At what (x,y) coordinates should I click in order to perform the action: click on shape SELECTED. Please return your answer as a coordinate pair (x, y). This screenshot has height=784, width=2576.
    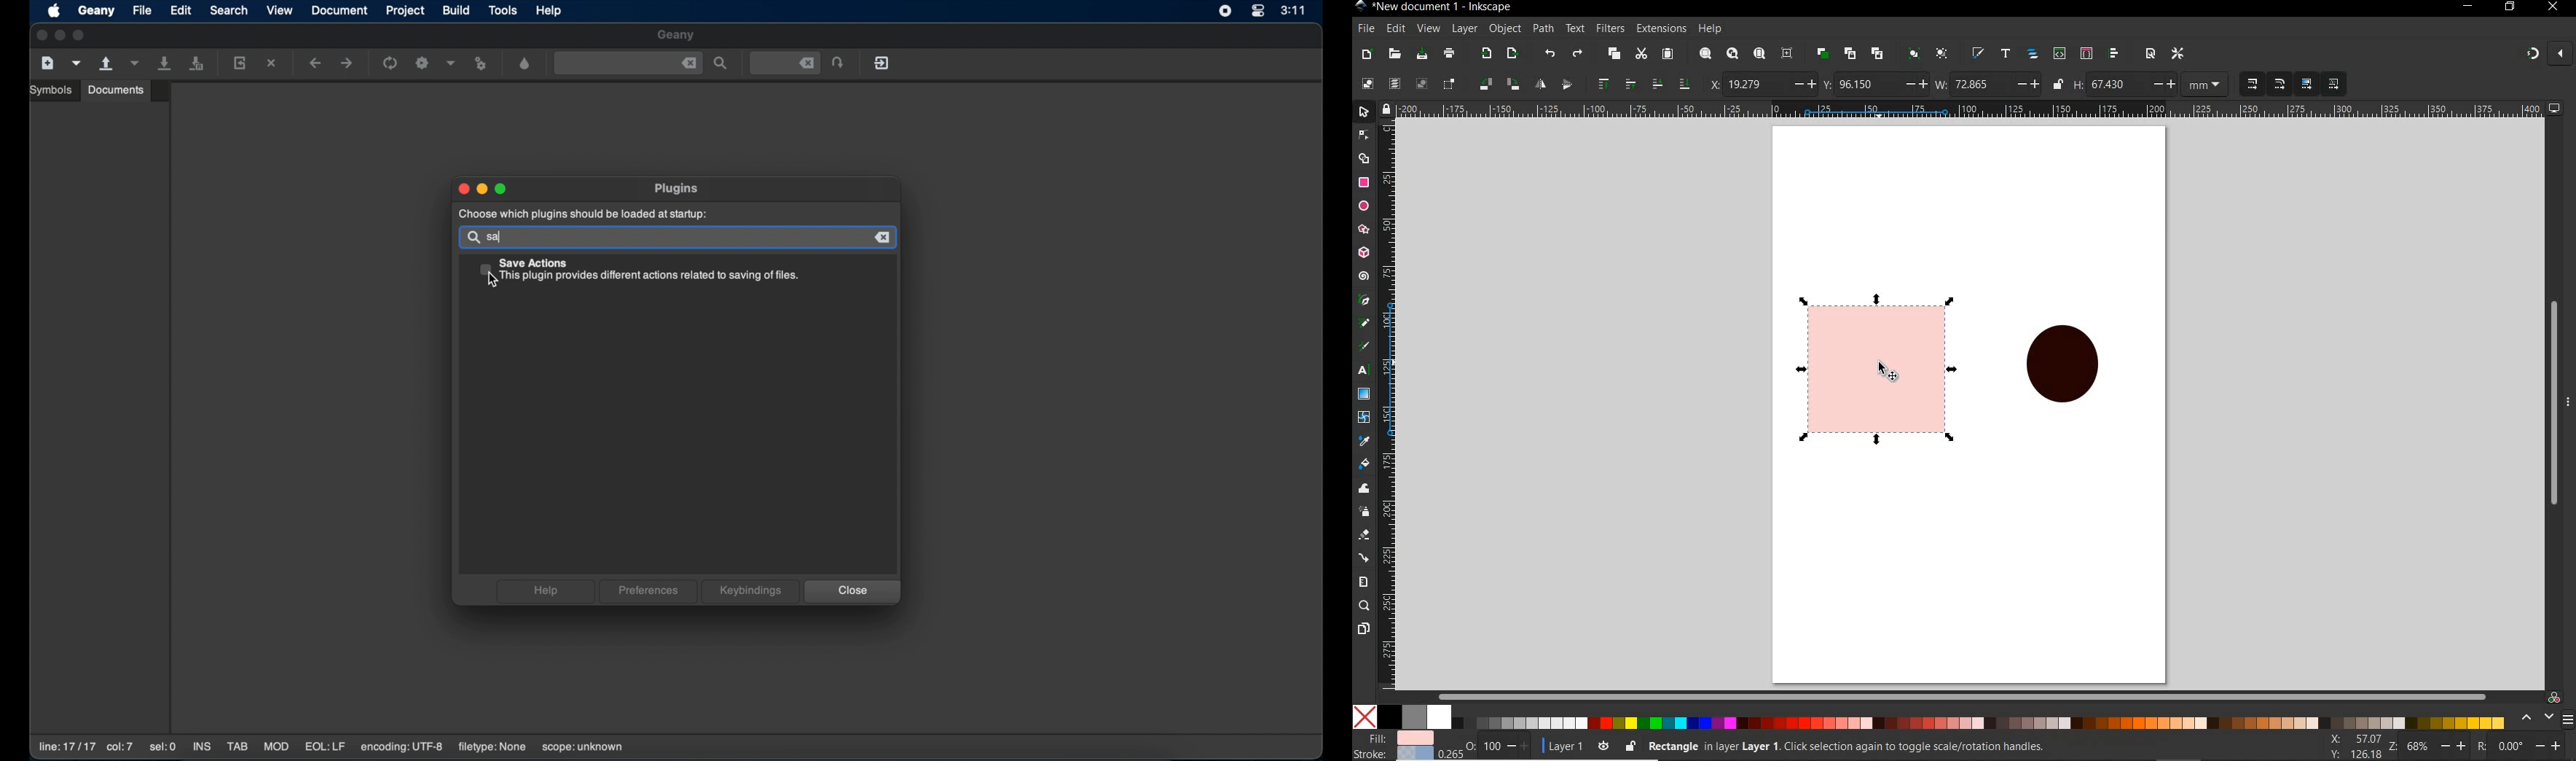
    Looking at the image, I should click on (1875, 367).